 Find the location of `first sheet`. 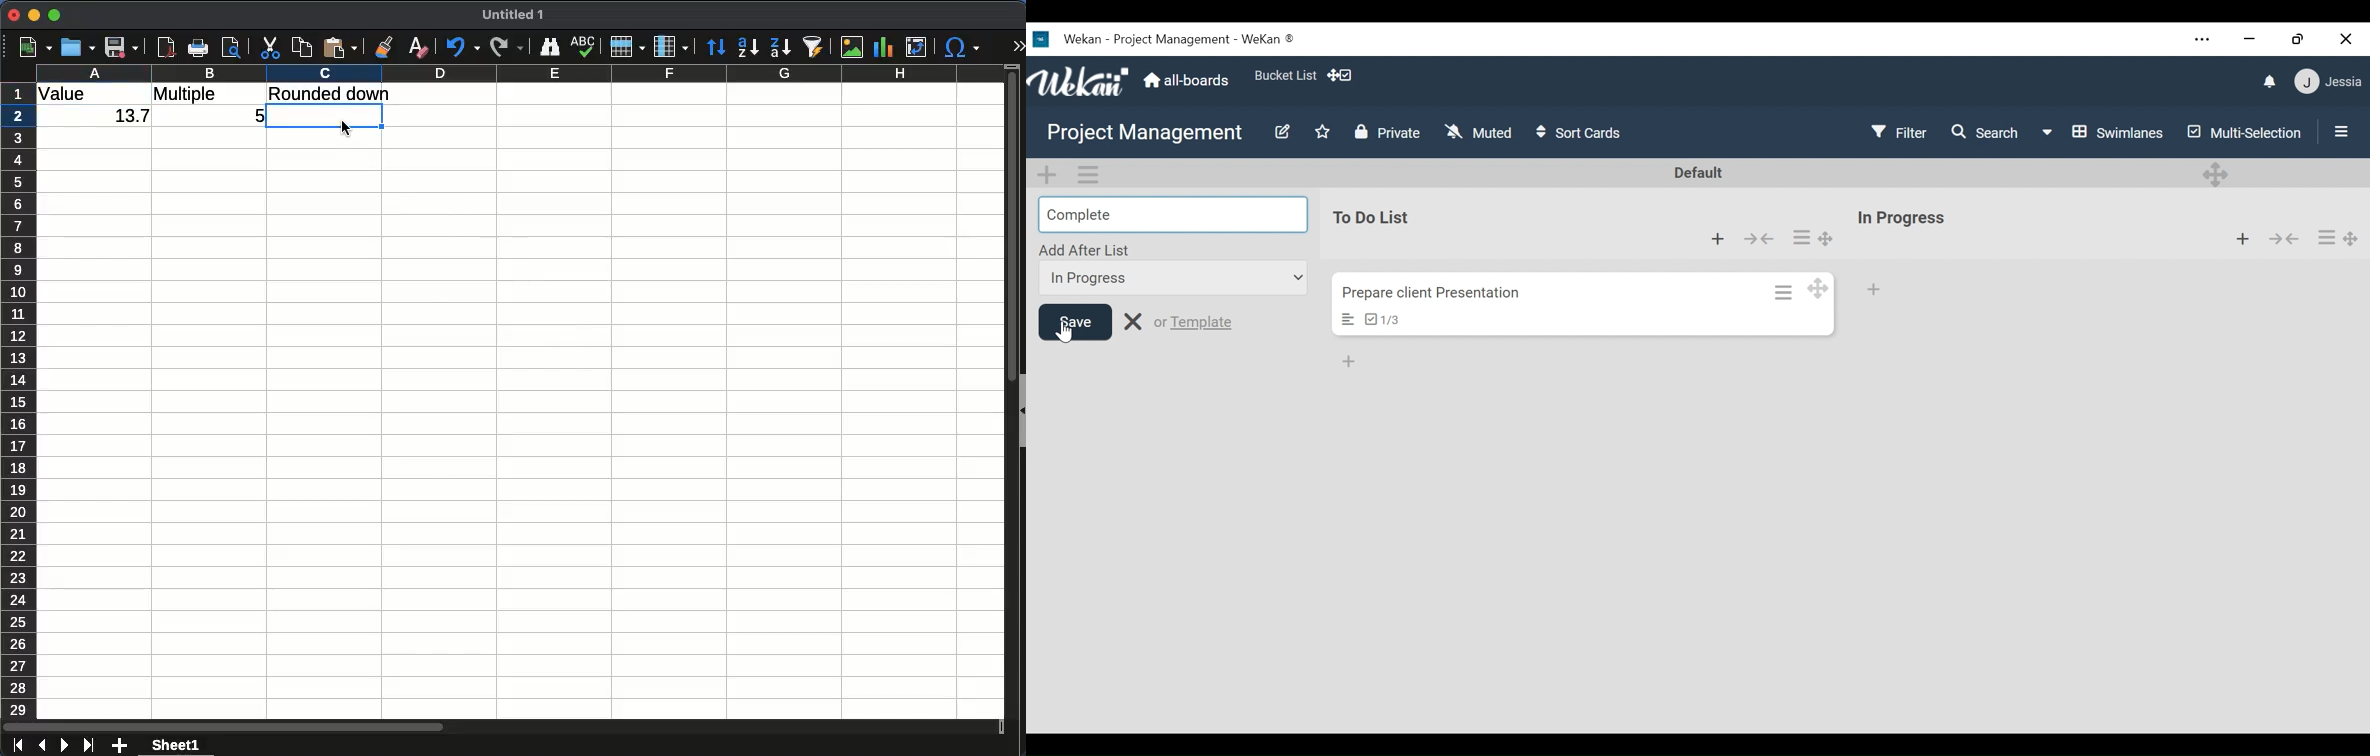

first sheet is located at coordinates (19, 746).